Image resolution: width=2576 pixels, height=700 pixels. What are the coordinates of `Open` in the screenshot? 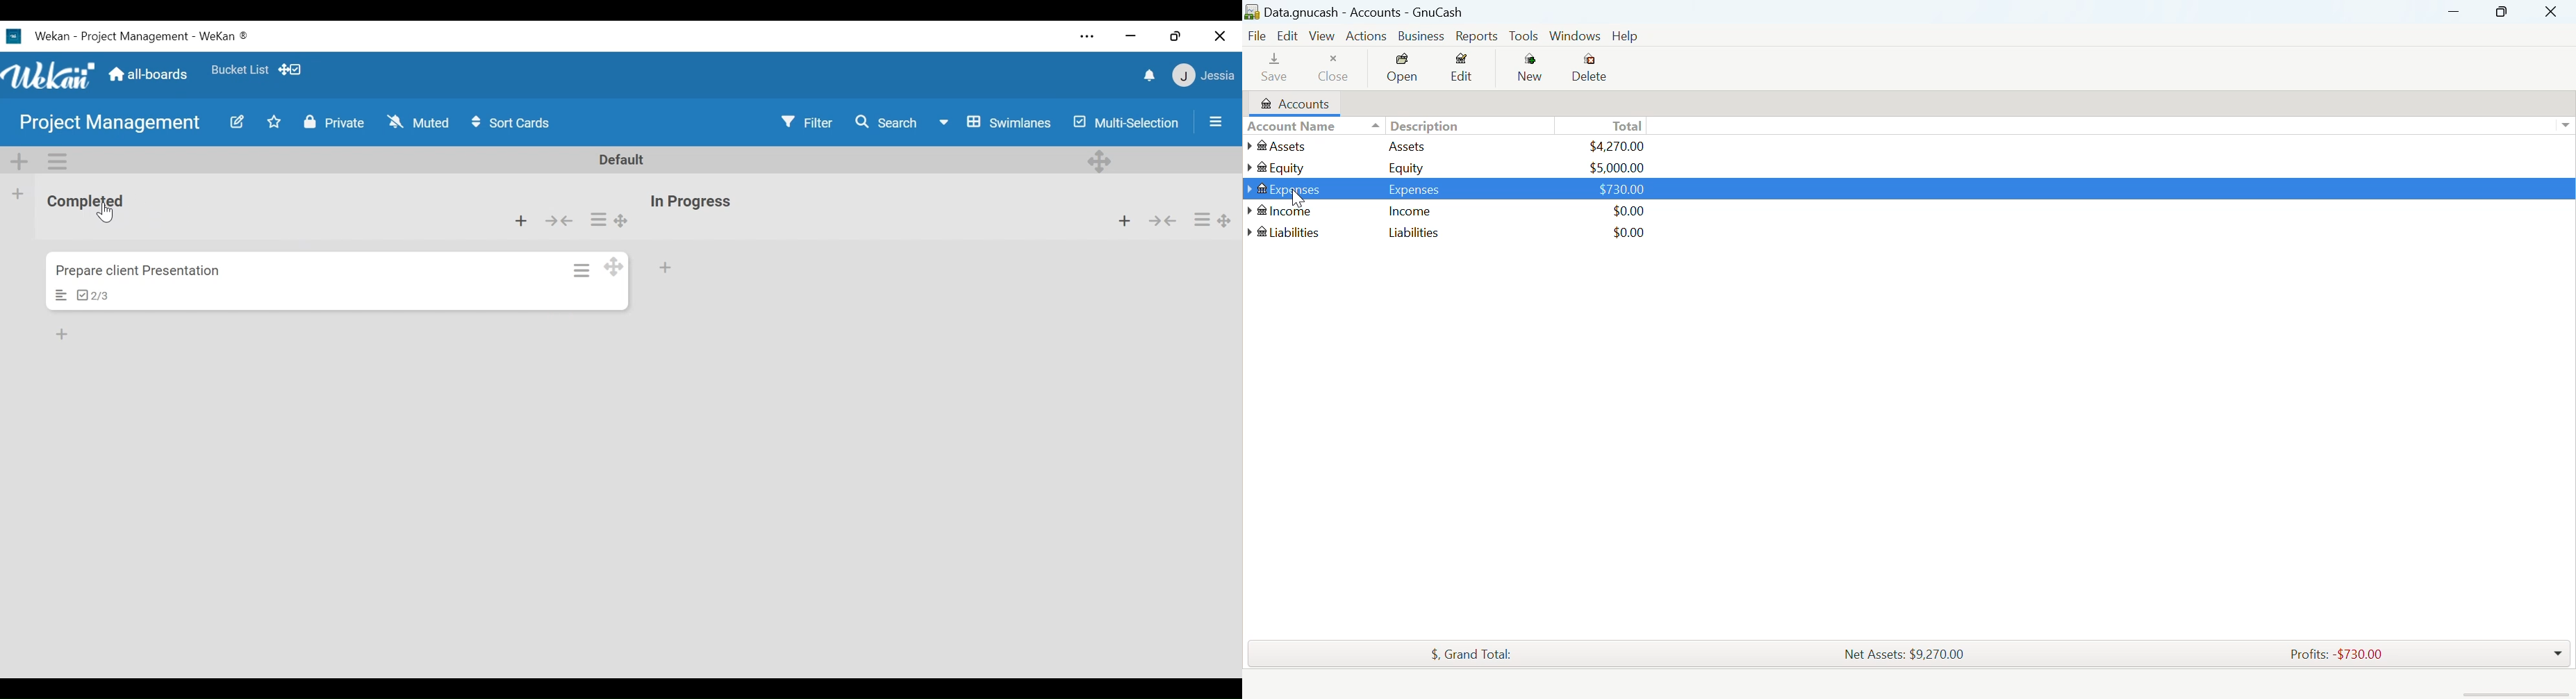 It's located at (1408, 70).